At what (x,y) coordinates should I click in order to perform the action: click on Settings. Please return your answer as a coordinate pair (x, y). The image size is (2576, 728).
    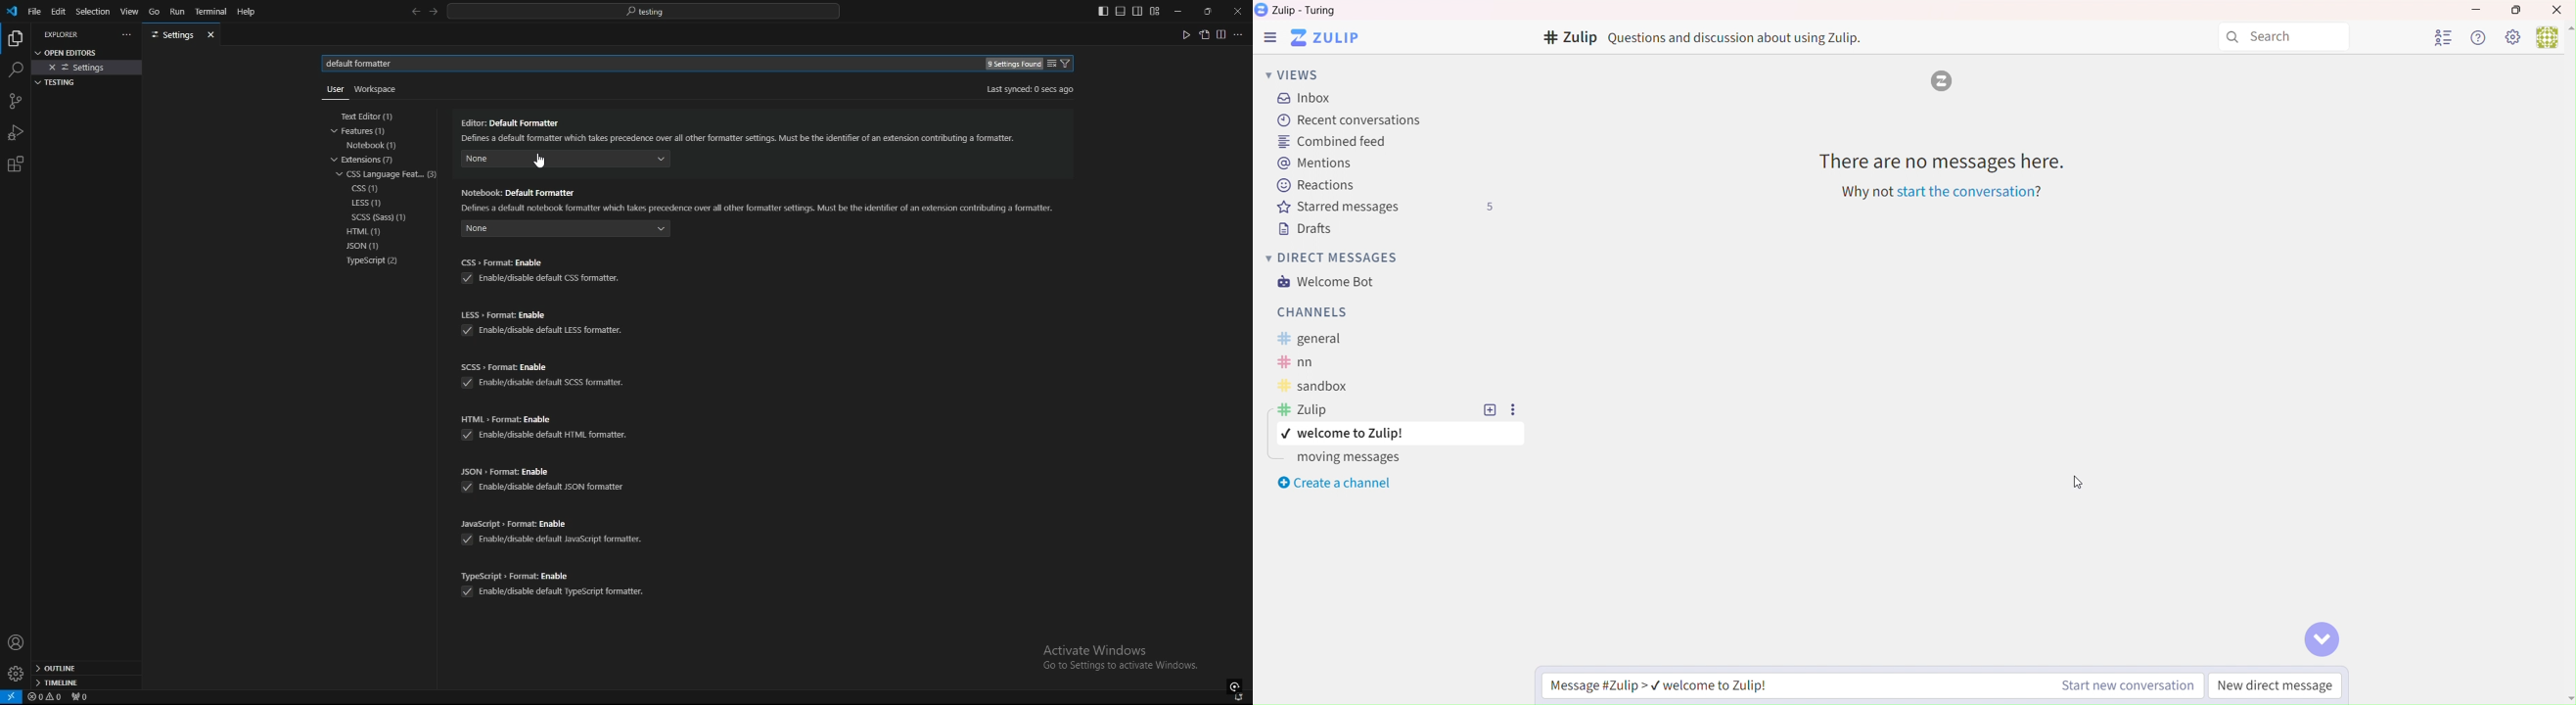
    Looking at the image, I should click on (2514, 39).